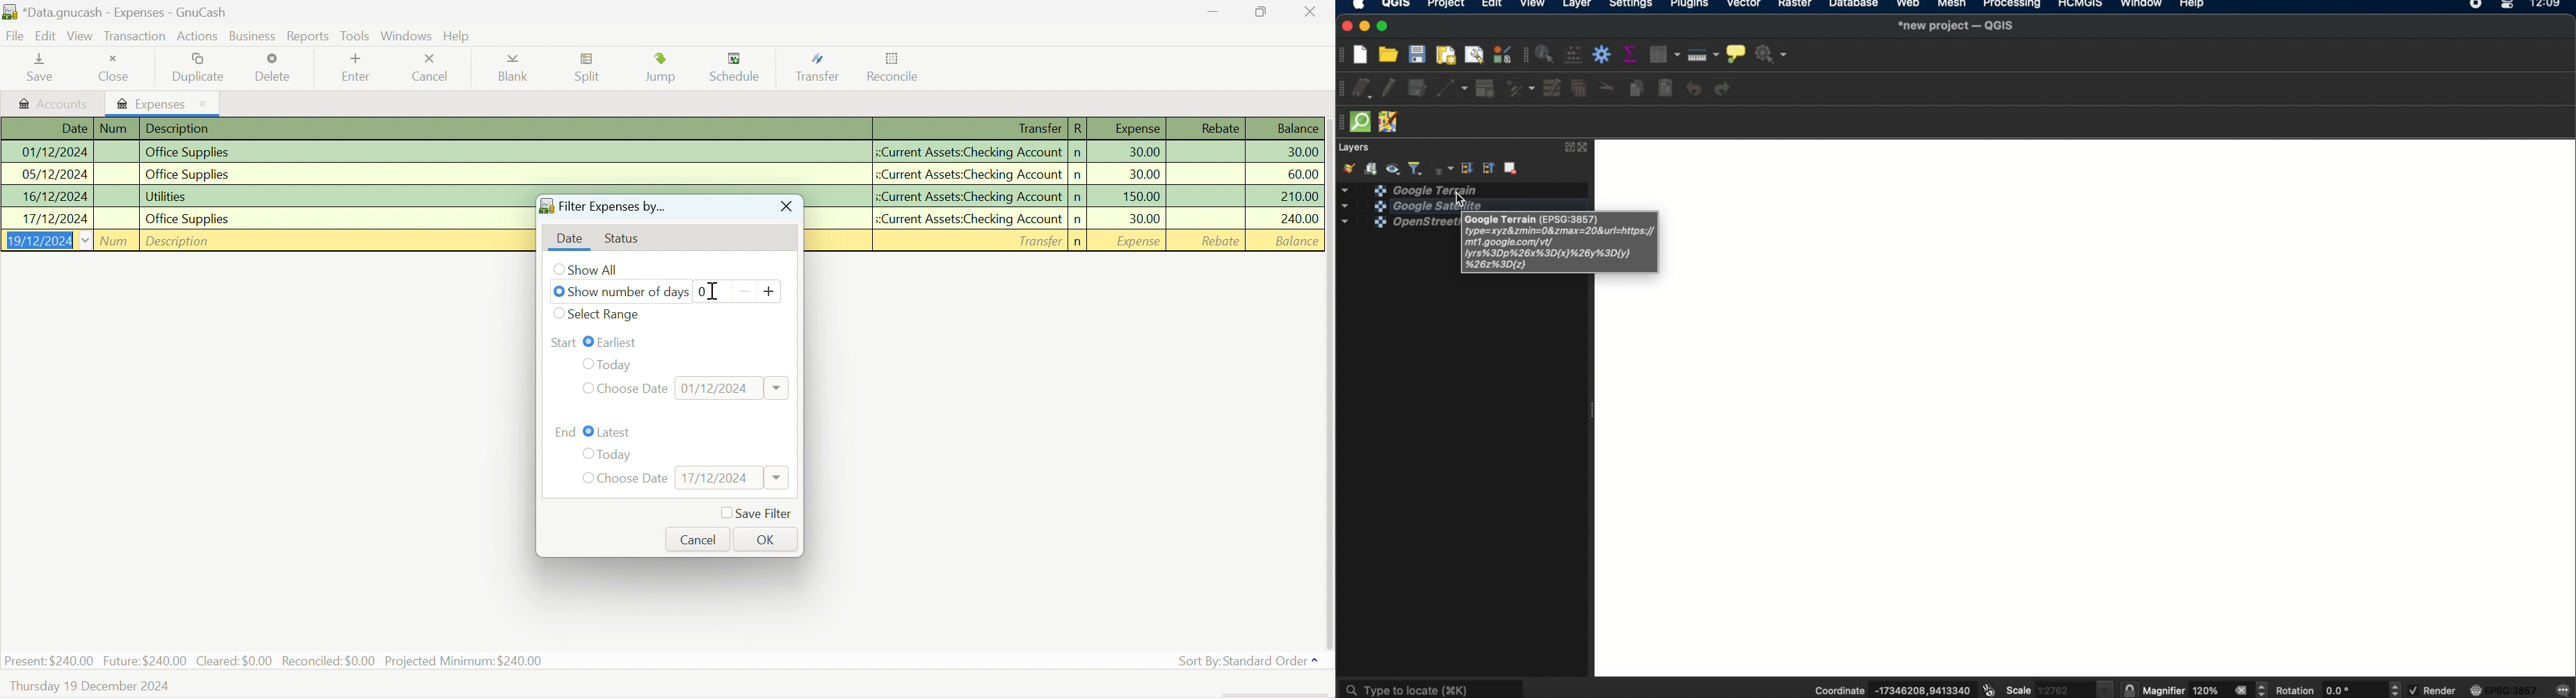 The width and height of the screenshot is (2576, 700). Describe the element at coordinates (569, 239) in the screenshot. I see `Date` at that location.